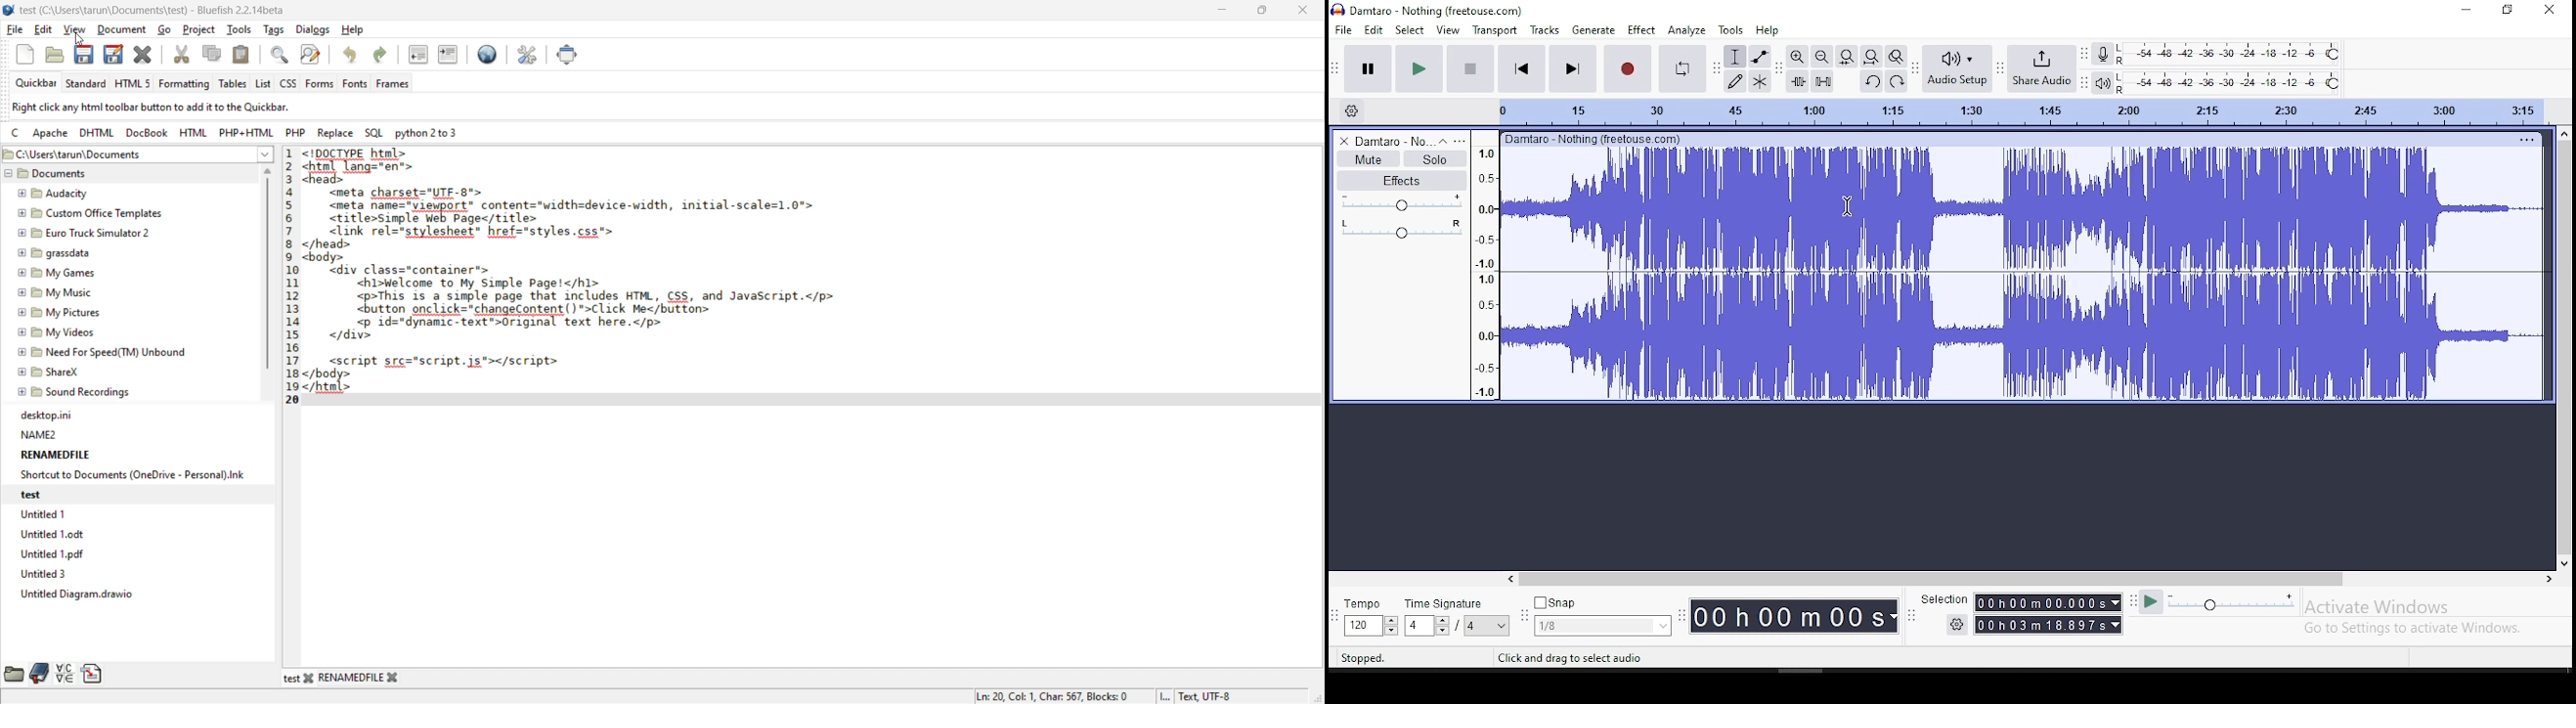 The image size is (2576, 728). Describe the element at coordinates (38, 83) in the screenshot. I see `quickbar` at that location.